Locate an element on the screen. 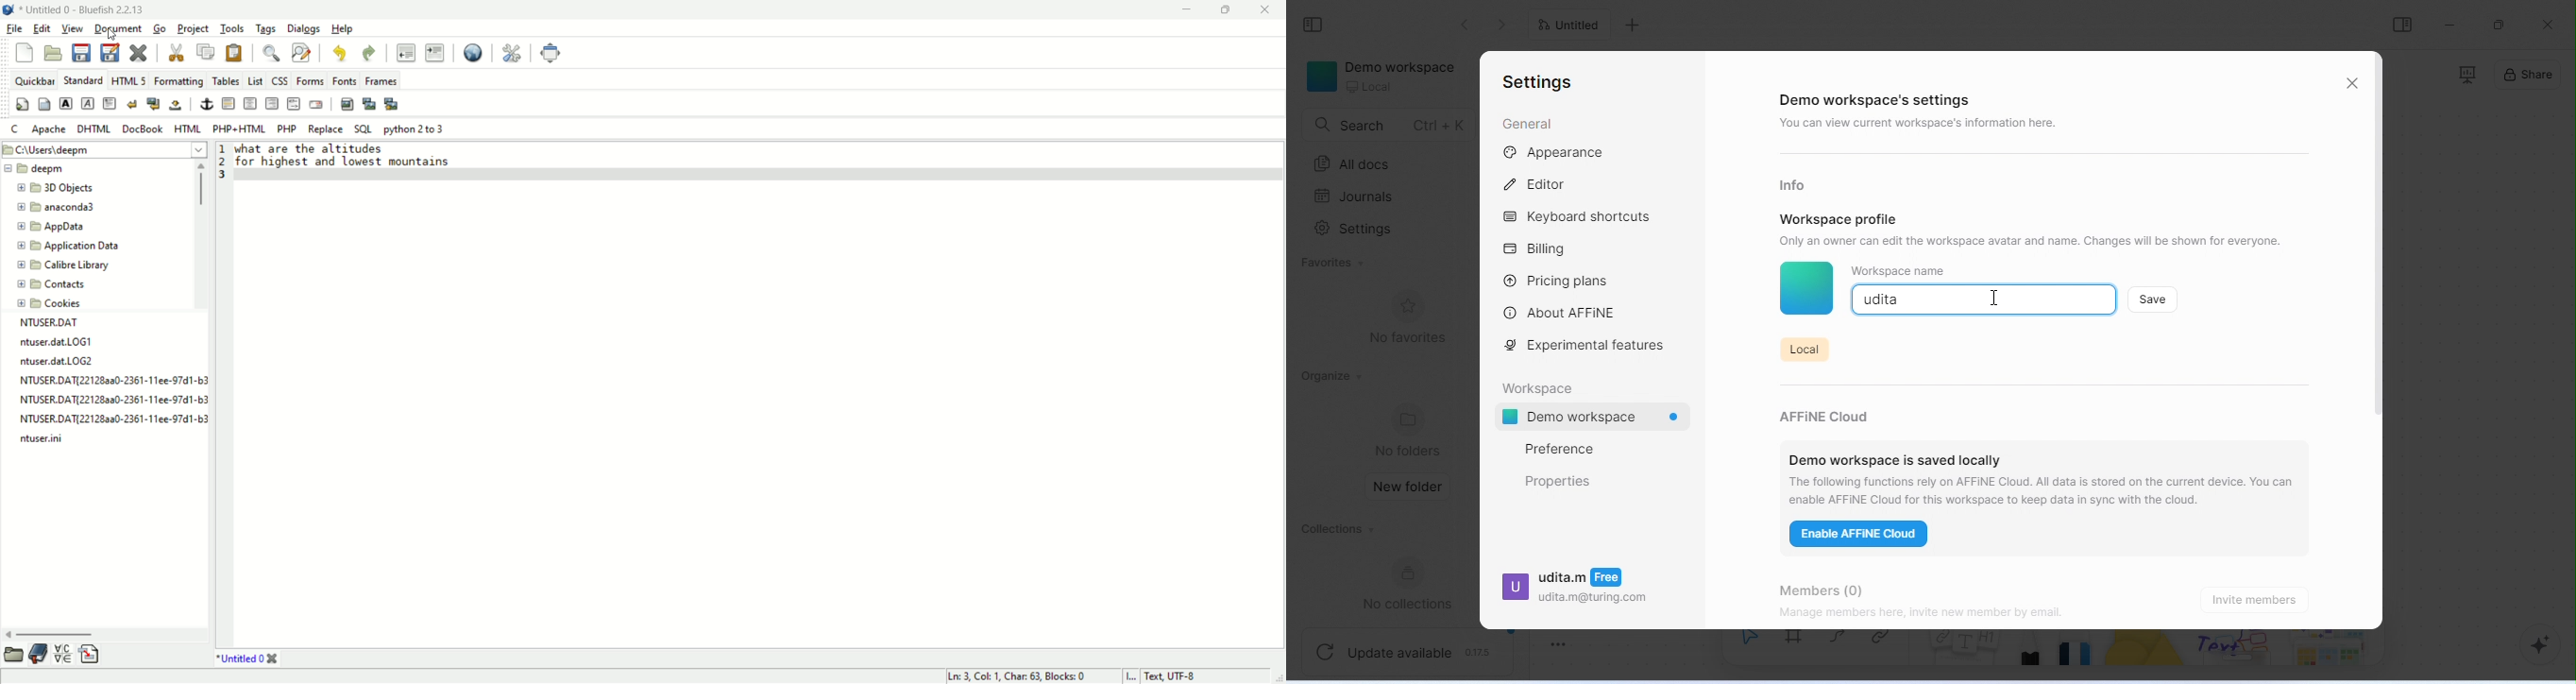 The height and width of the screenshot is (700, 2576). link is located at coordinates (1888, 645).